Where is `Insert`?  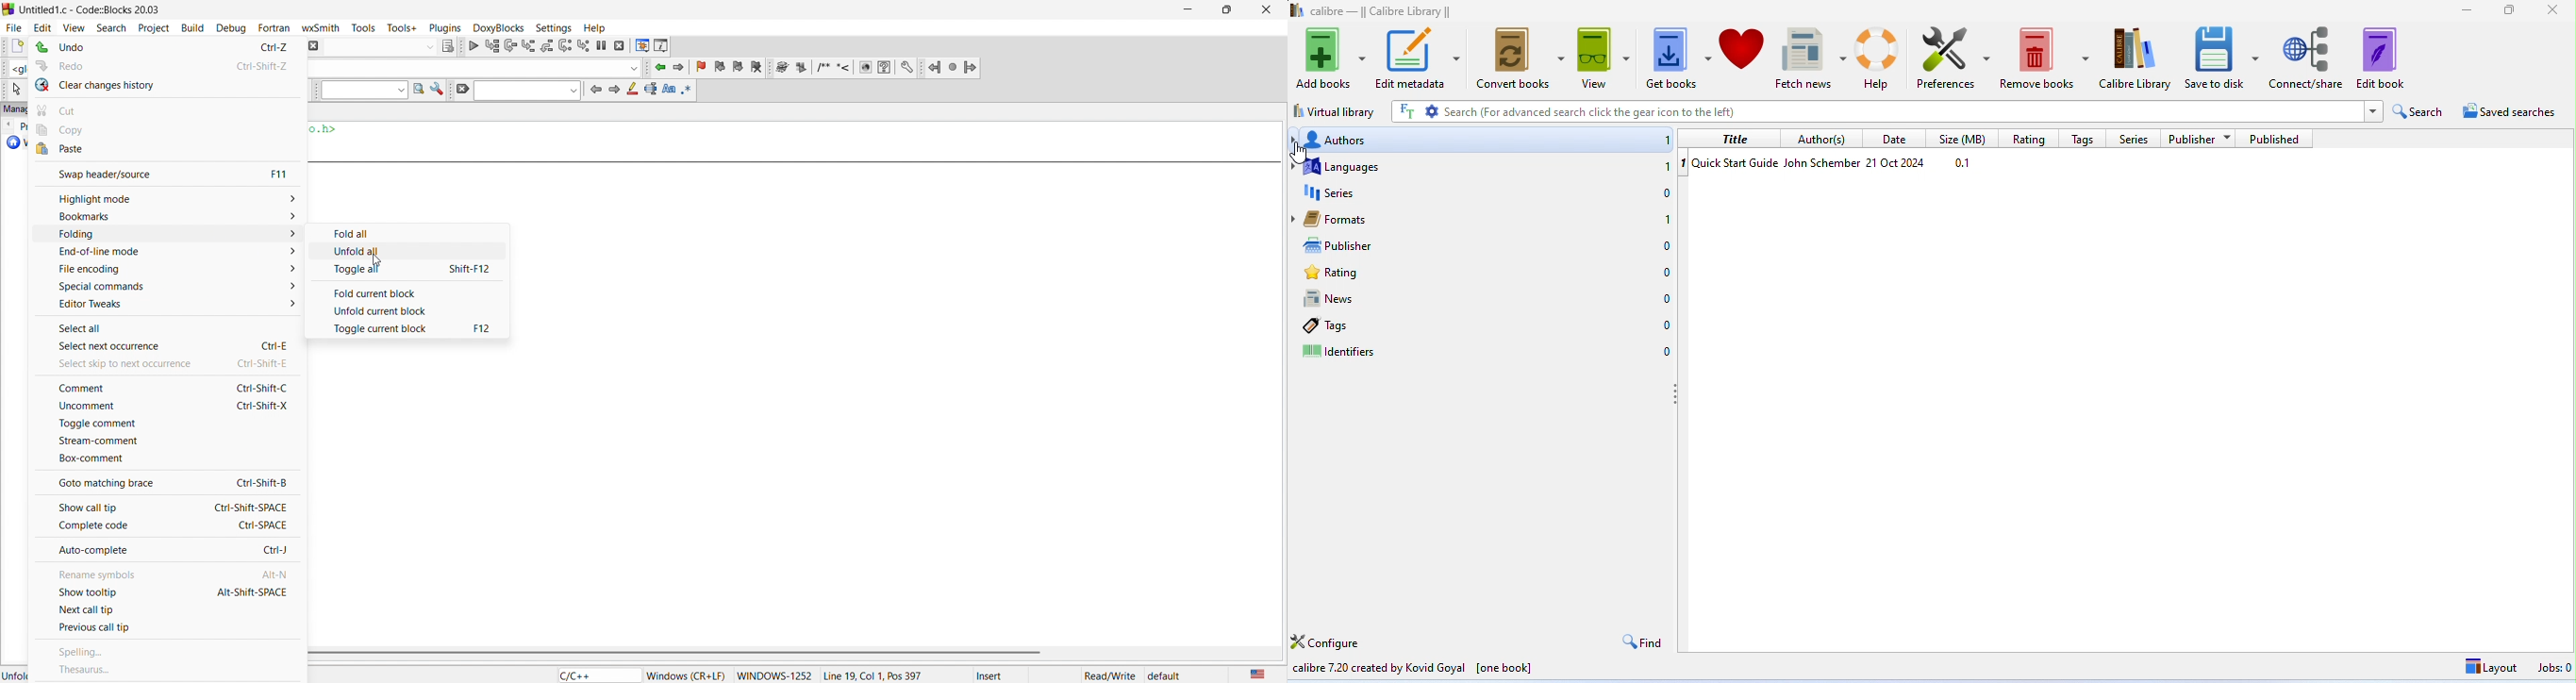 Insert is located at coordinates (1002, 675).